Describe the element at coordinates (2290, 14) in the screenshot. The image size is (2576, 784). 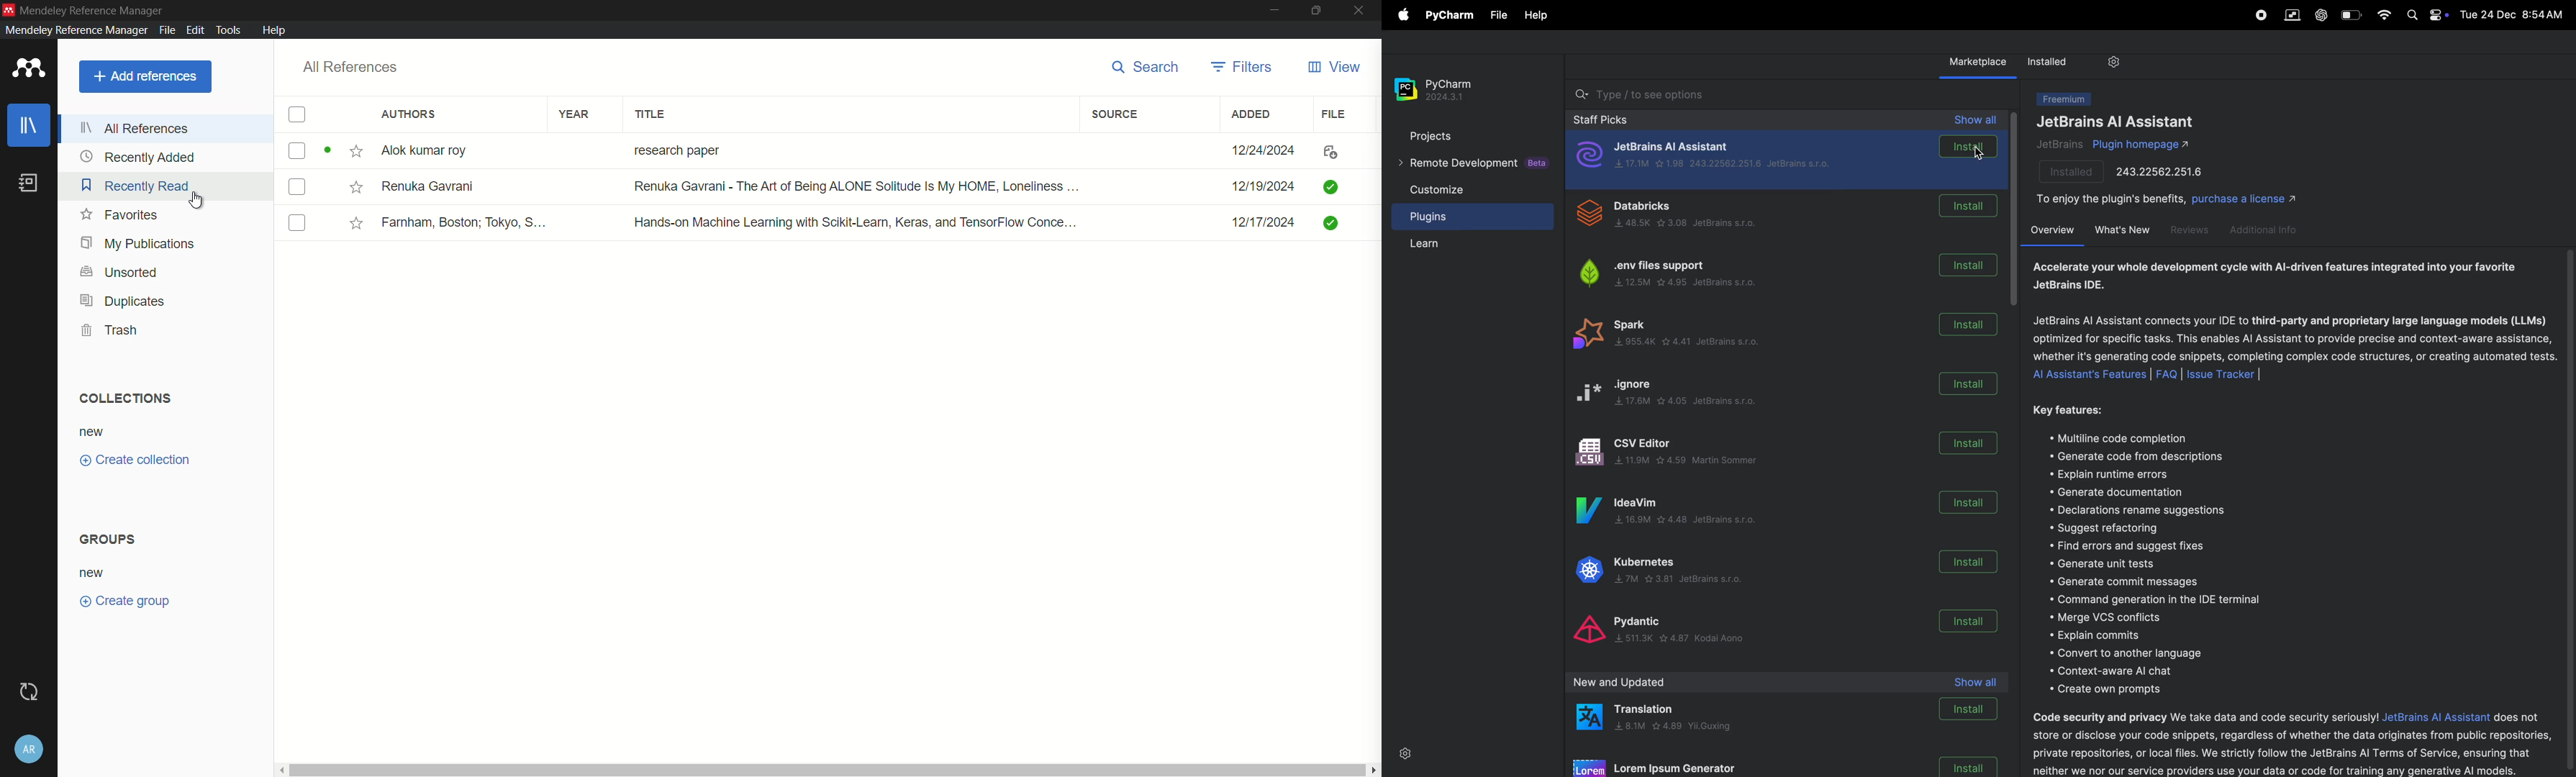
I see `parallel space` at that location.